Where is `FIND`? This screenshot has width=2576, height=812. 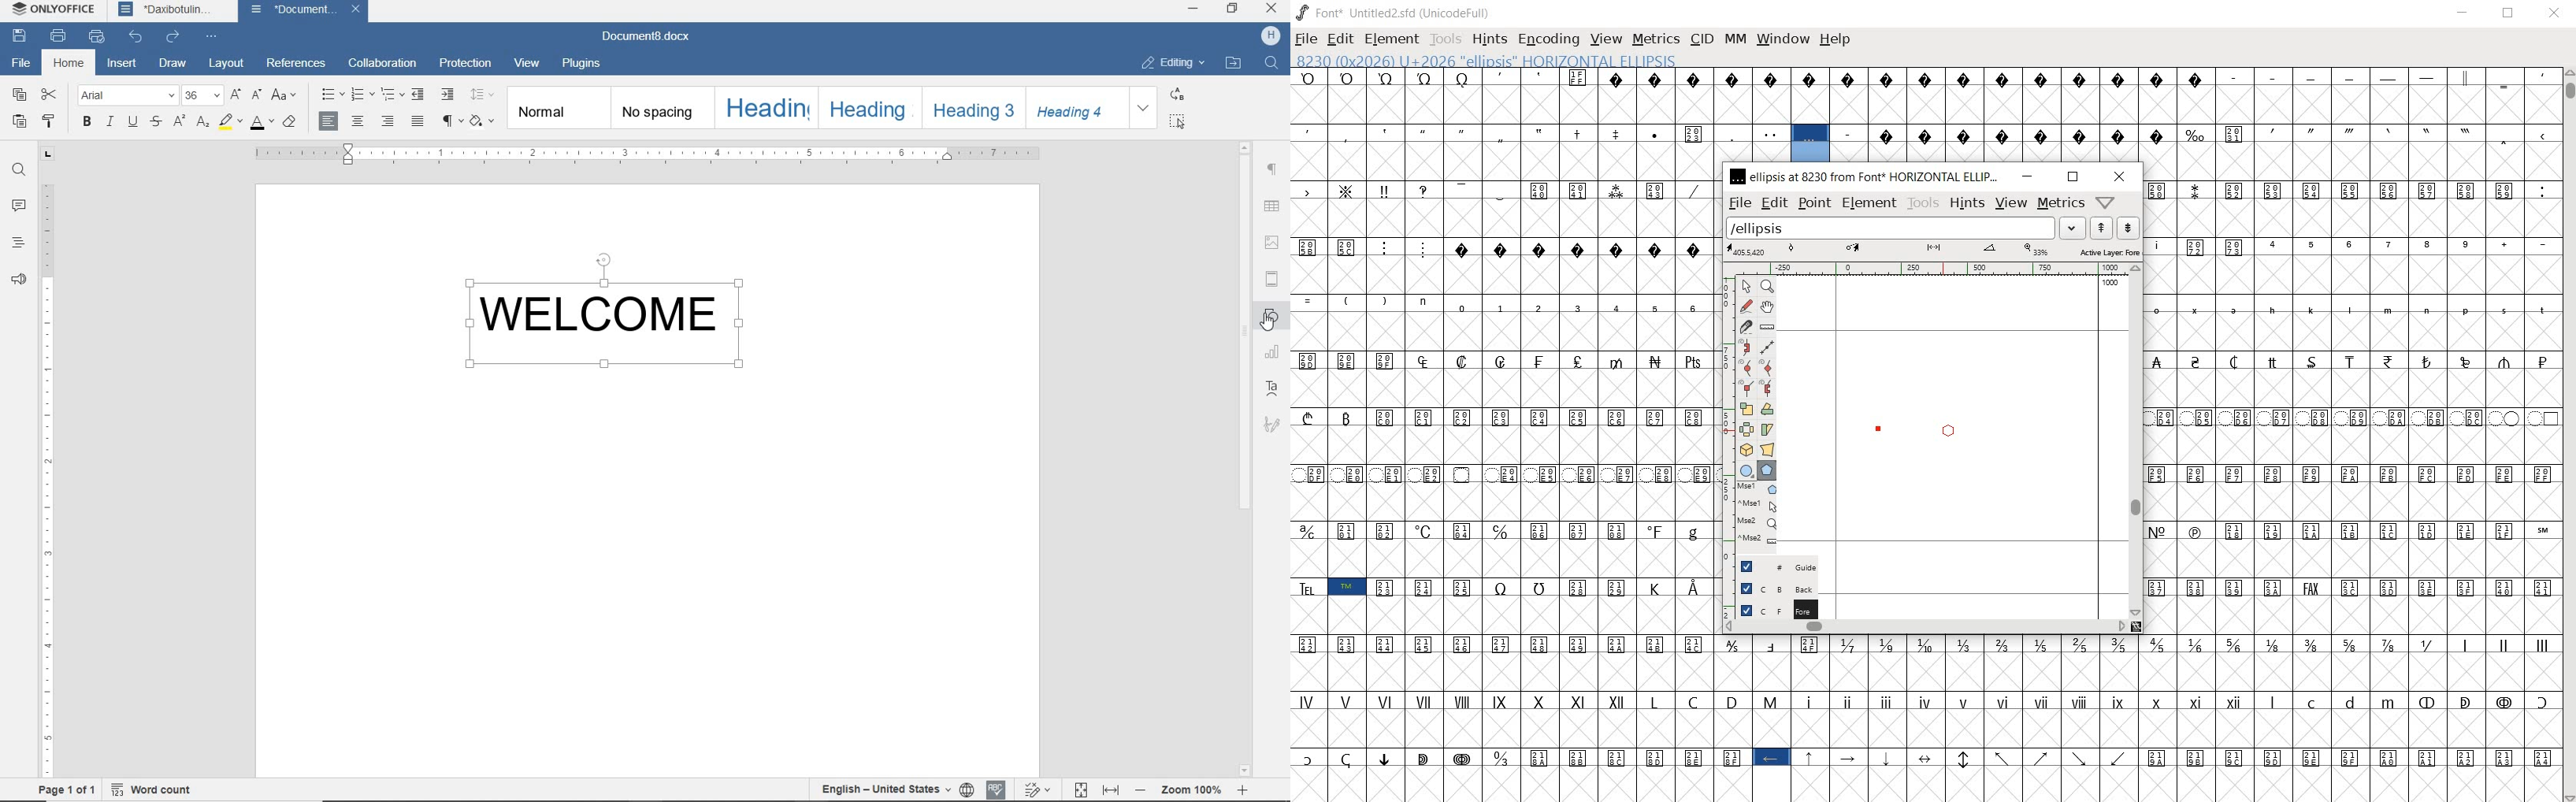 FIND is located at coordinates (18, 173).